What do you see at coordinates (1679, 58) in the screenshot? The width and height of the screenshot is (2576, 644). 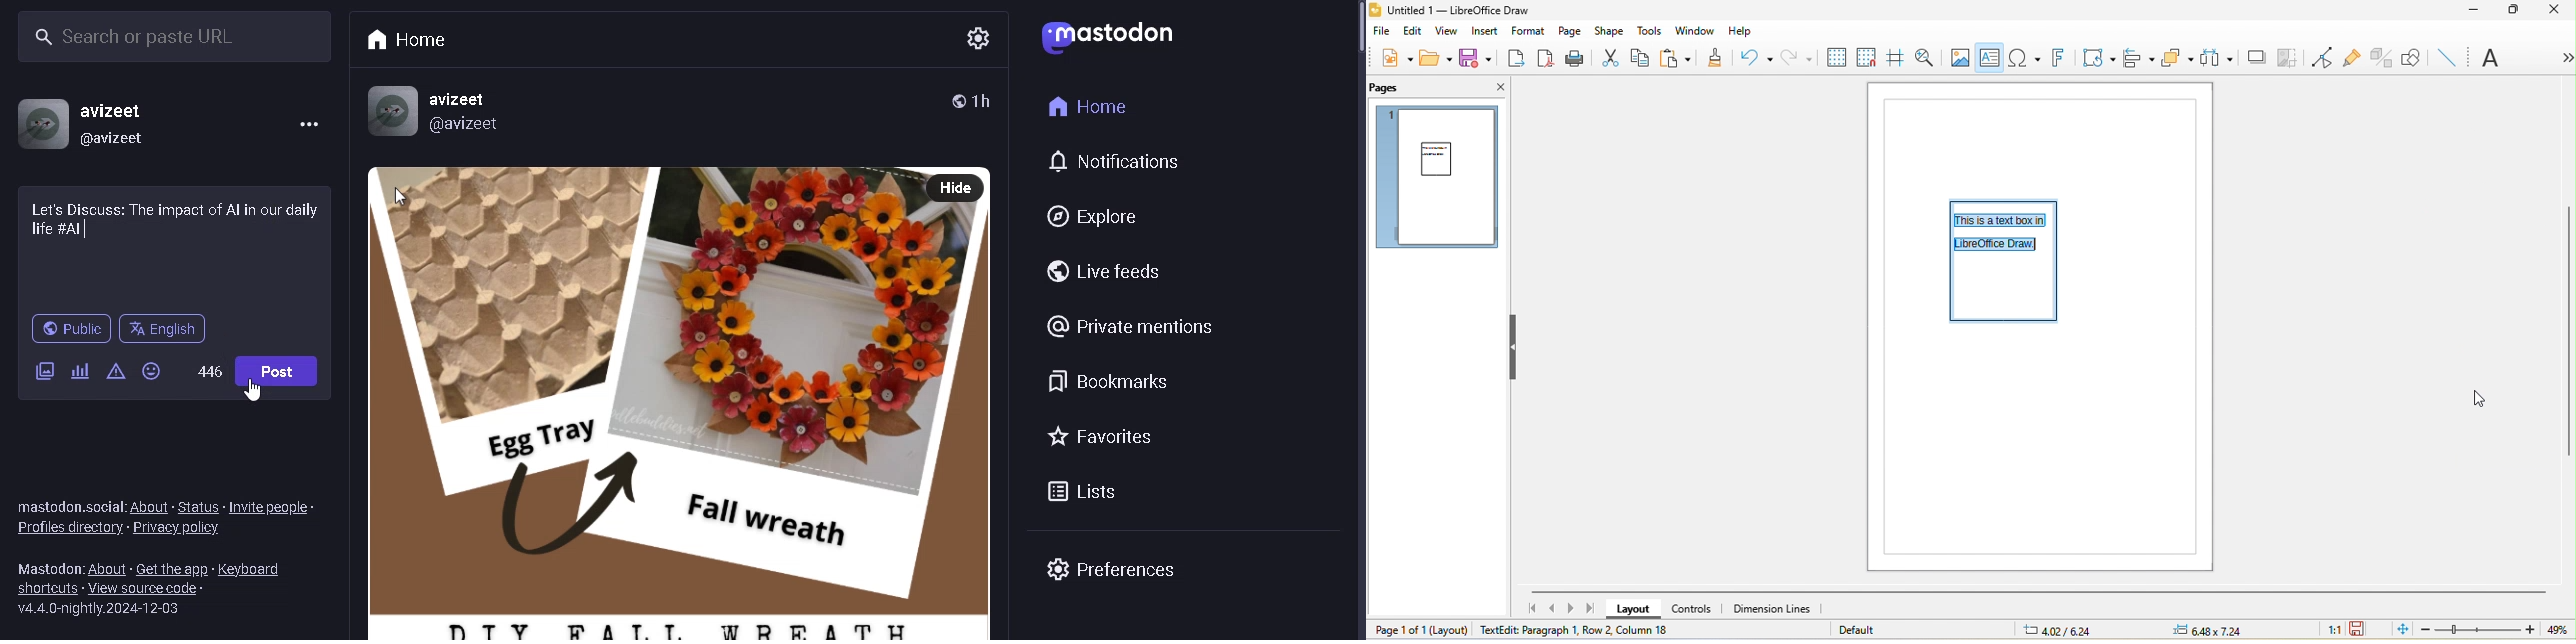 I see `paste` at bounding box center [1679, 58].